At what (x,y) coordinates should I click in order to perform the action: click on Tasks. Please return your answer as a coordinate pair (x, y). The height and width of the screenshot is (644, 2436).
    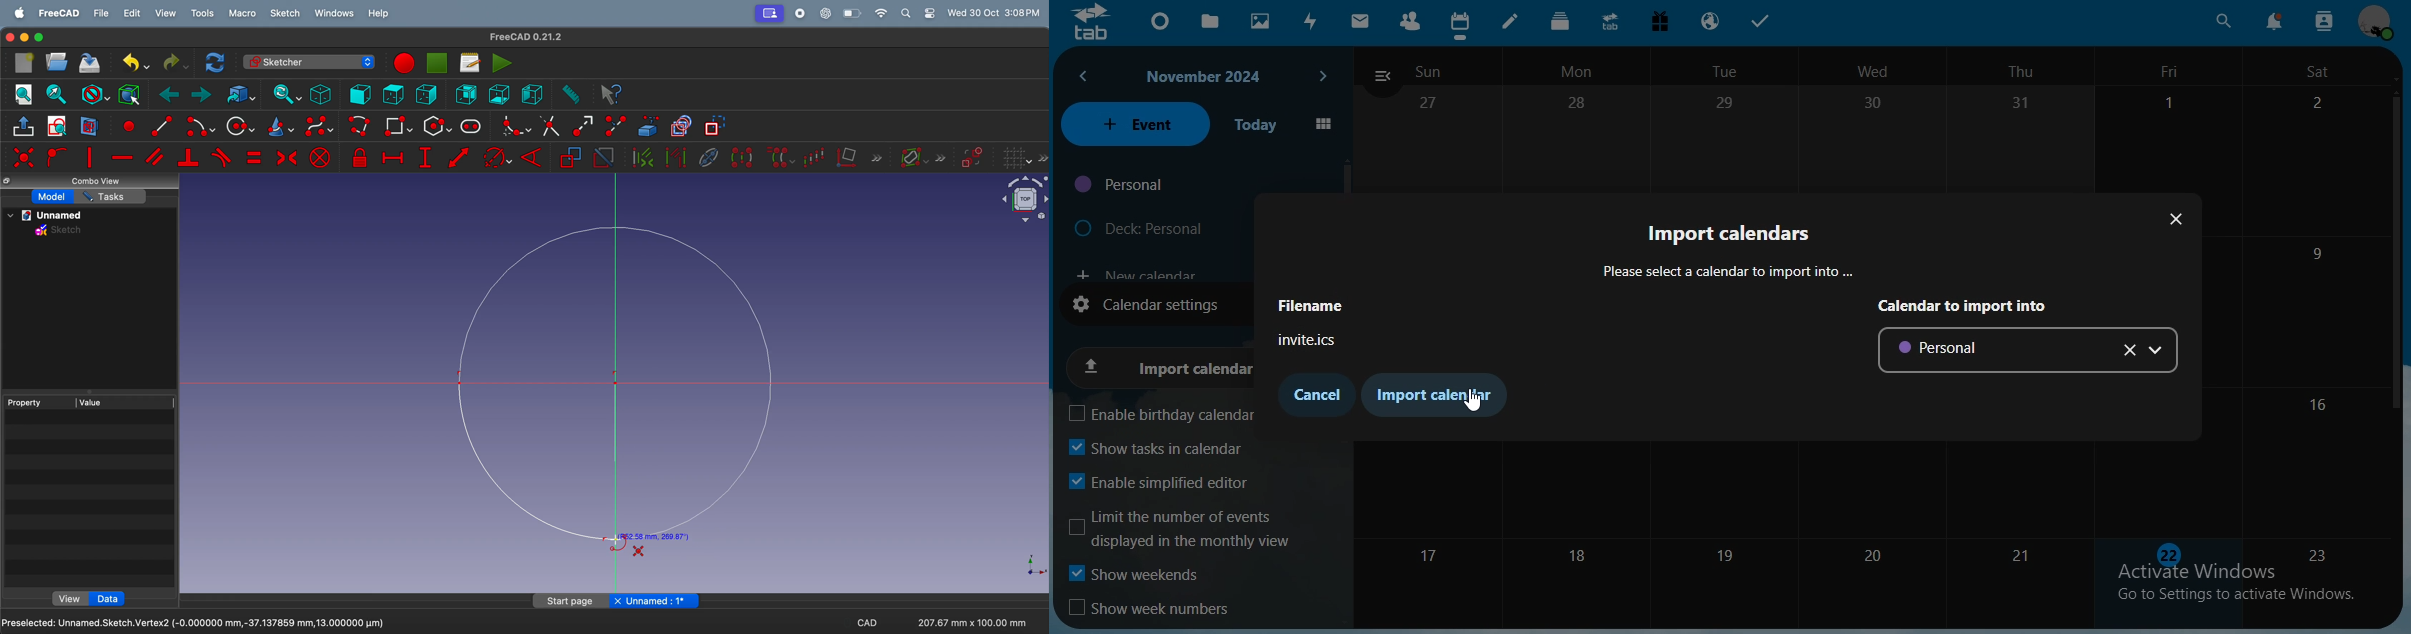
    Looking at the image, I should click on (111, 196).